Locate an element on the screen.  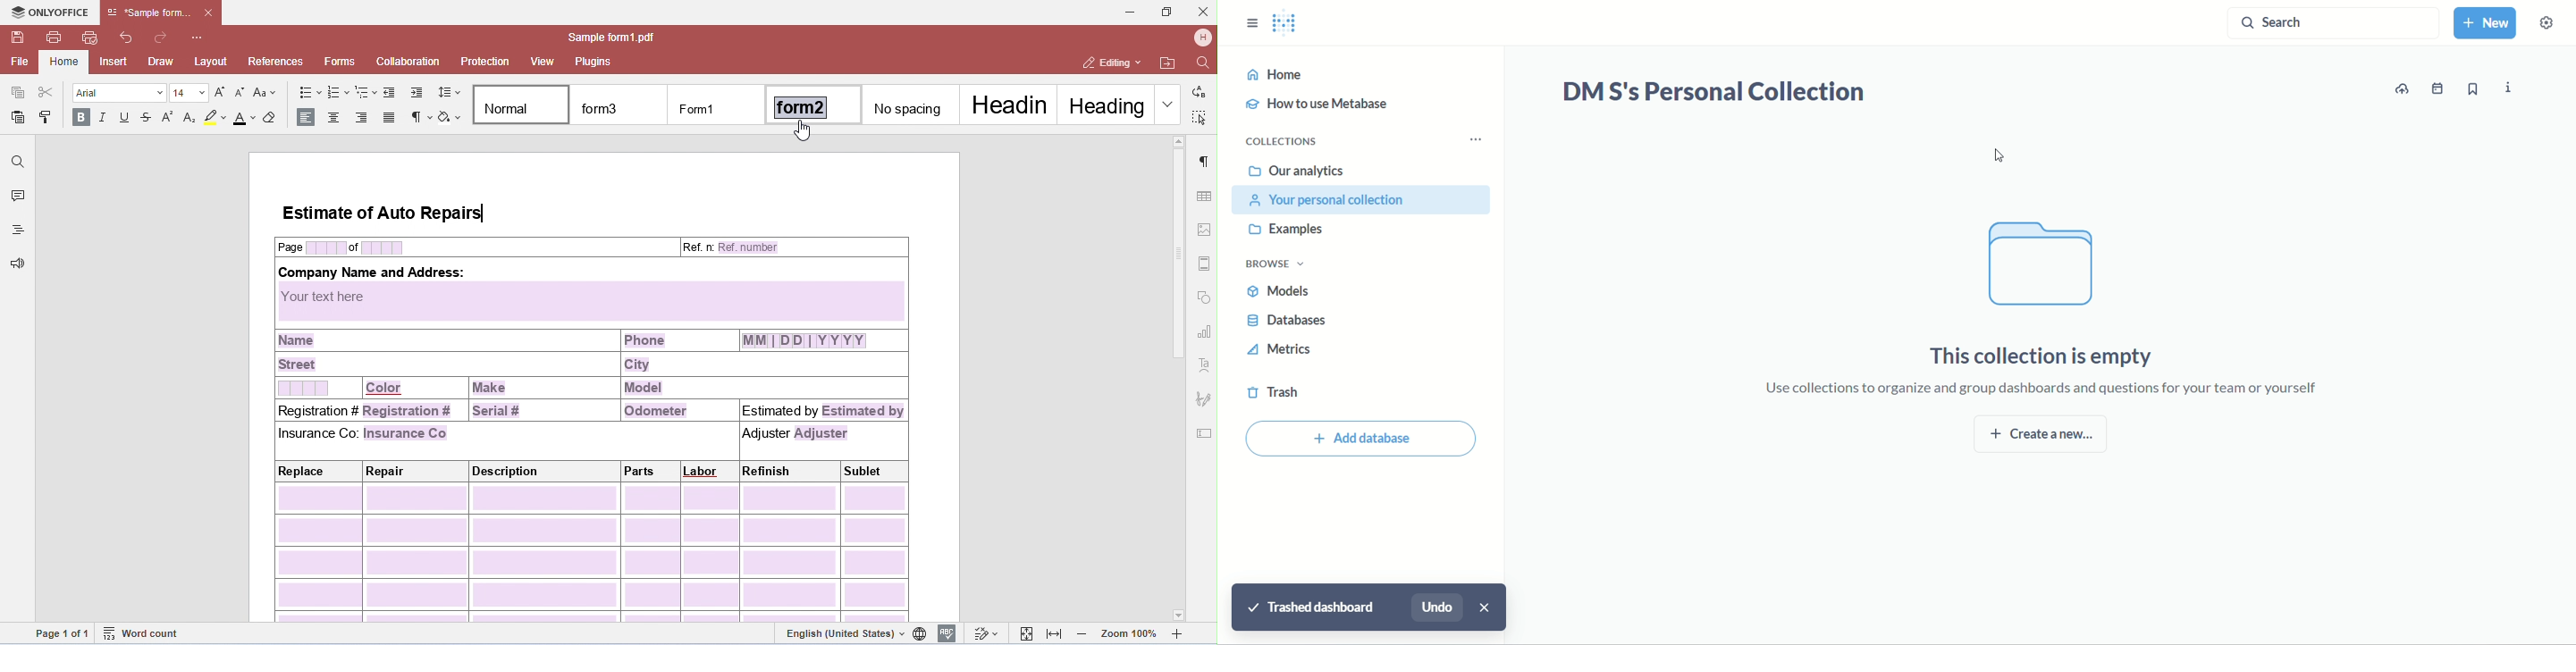
new is located at coordinates (2488, 25).